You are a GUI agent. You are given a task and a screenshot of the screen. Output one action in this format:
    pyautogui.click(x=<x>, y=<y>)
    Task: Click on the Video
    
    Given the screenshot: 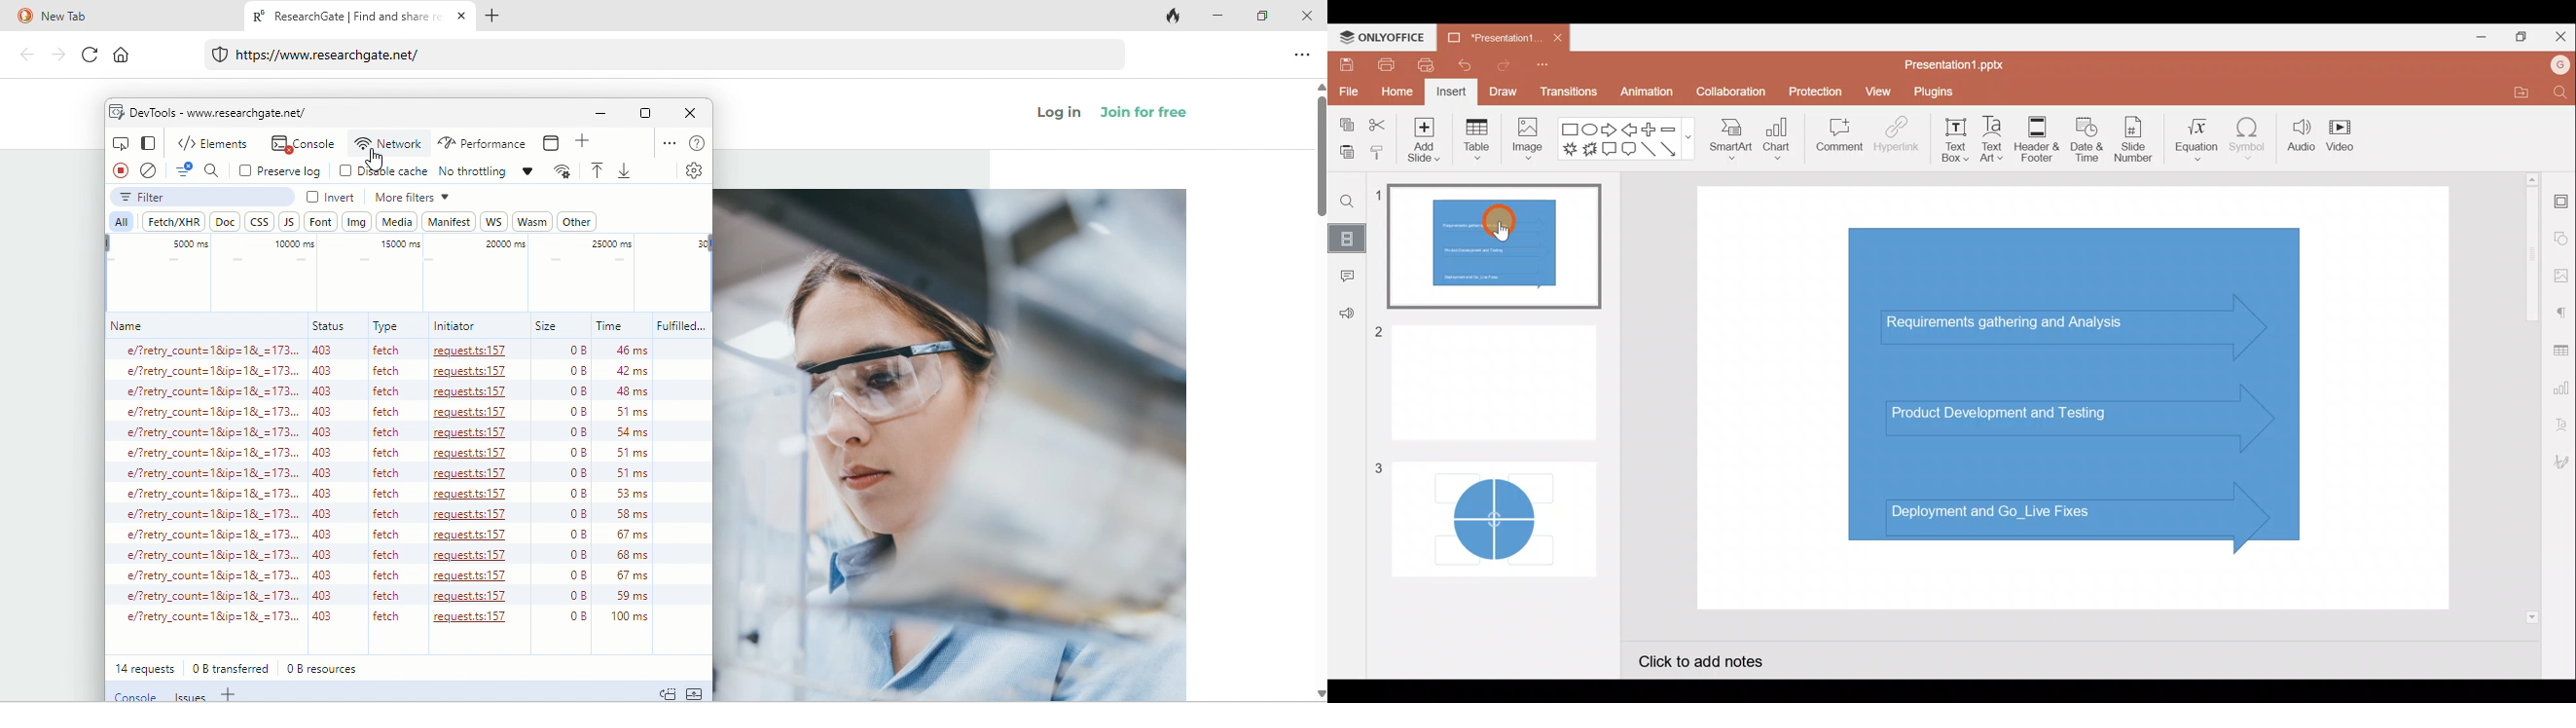 What is the action you would take?
    pyautogui.click(x=2346, y=135)
    